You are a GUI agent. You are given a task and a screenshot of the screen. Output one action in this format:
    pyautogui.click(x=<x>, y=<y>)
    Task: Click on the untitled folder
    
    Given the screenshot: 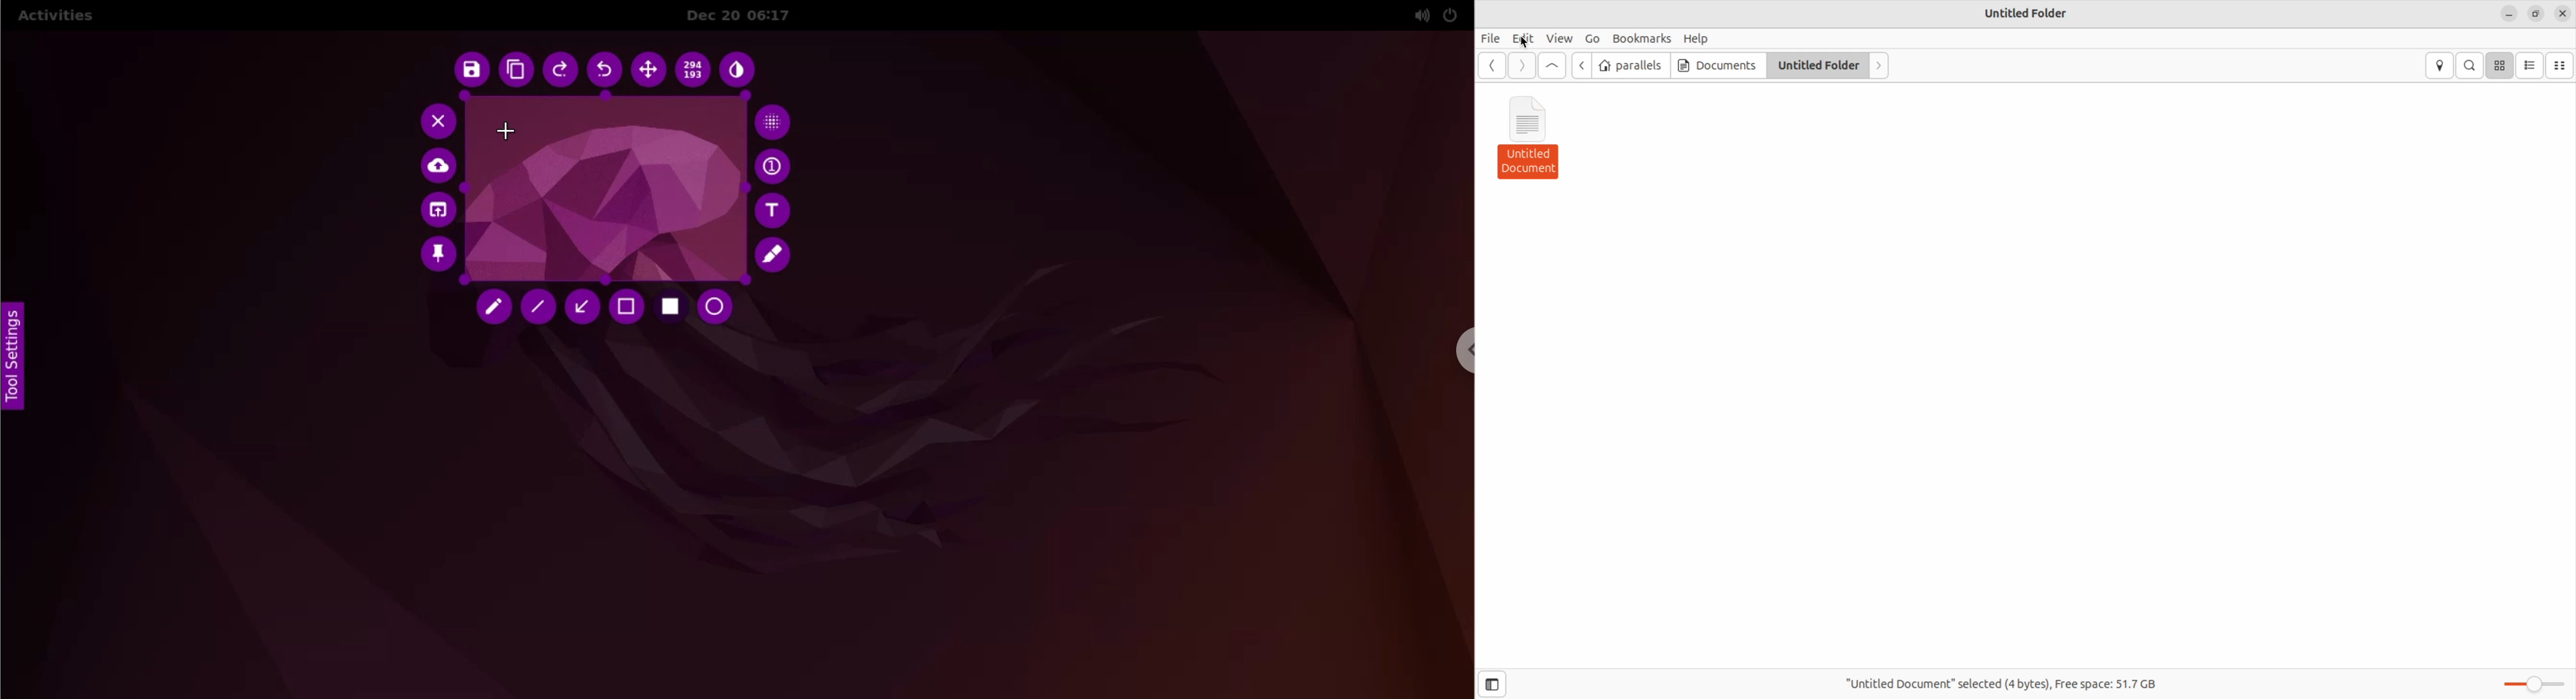 What is the action you would take?
    pyautogui.click(x=1817, y=64)
    